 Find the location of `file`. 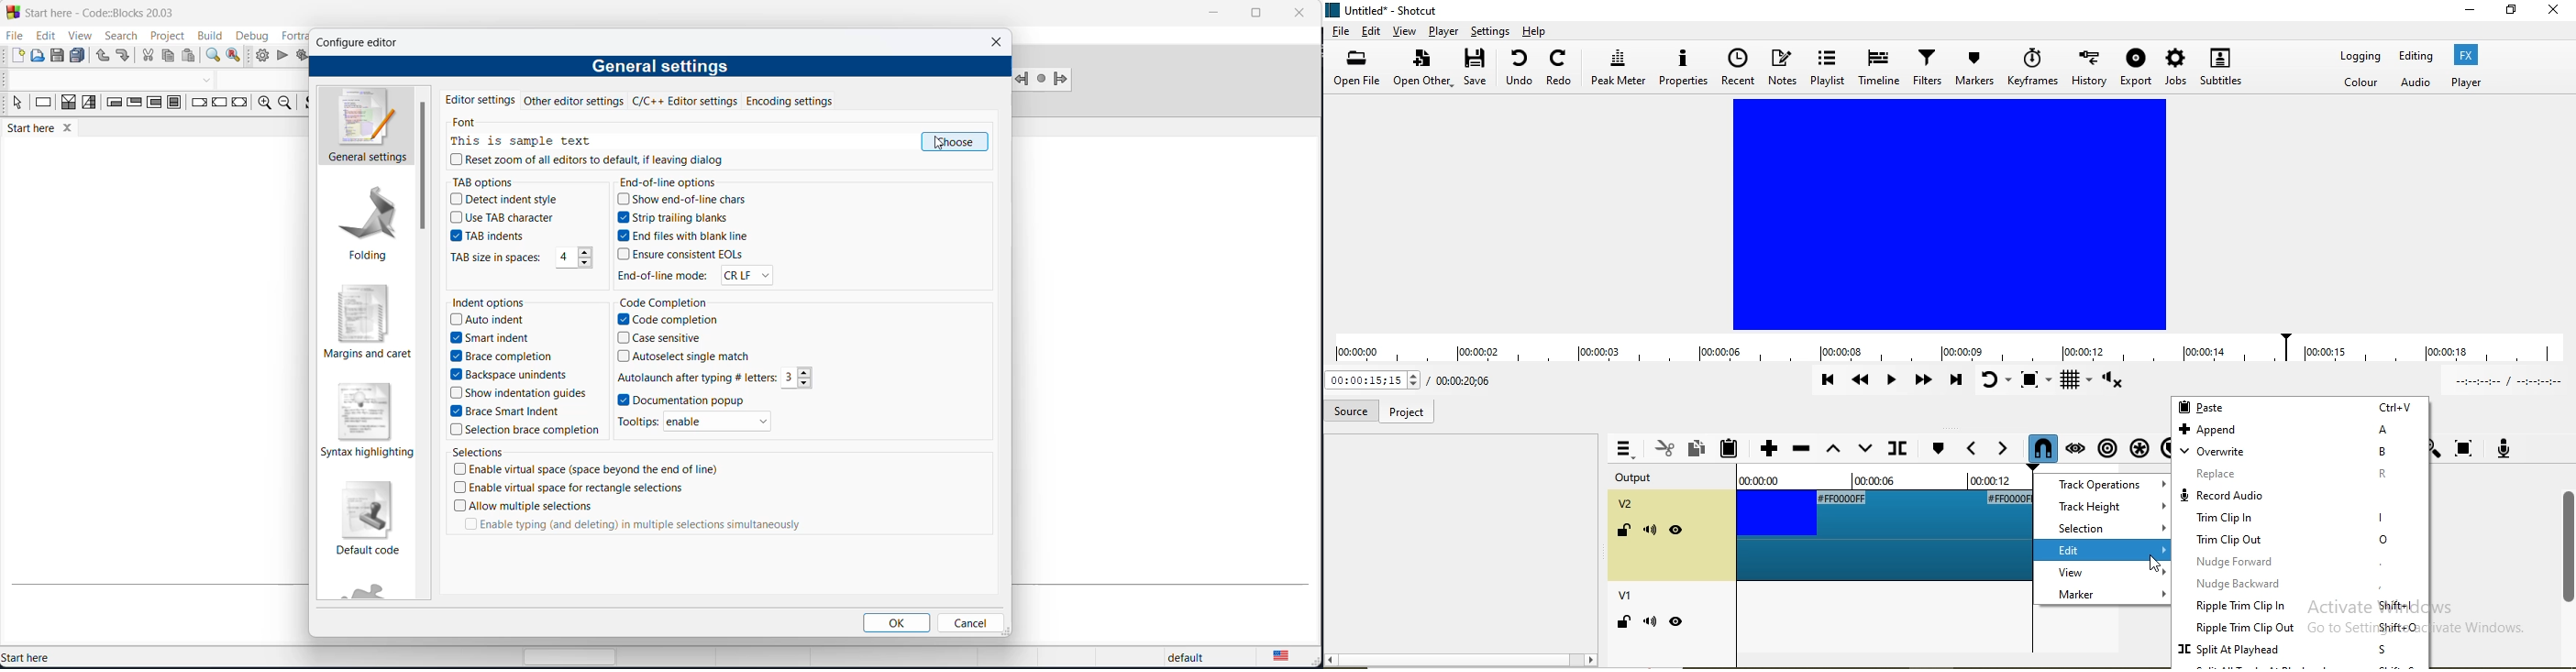

file is located at coordinates (1341, 33).